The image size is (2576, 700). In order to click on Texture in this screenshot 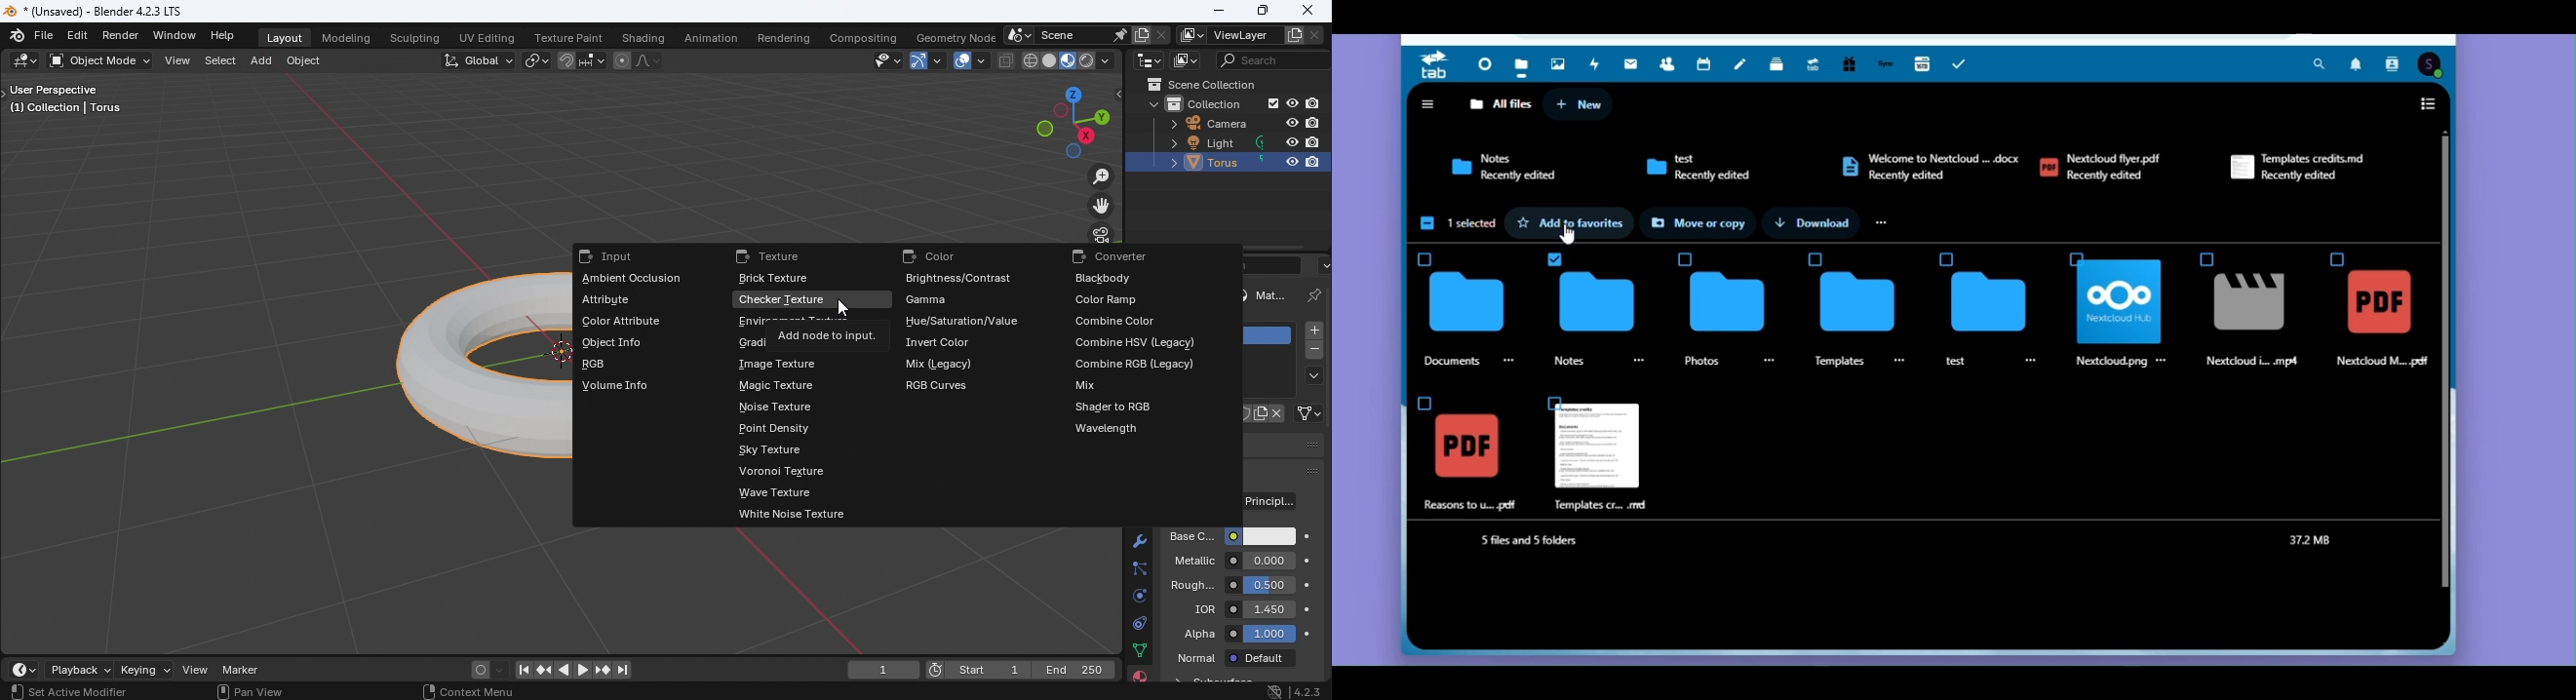, I will do `click(765, 258)`.